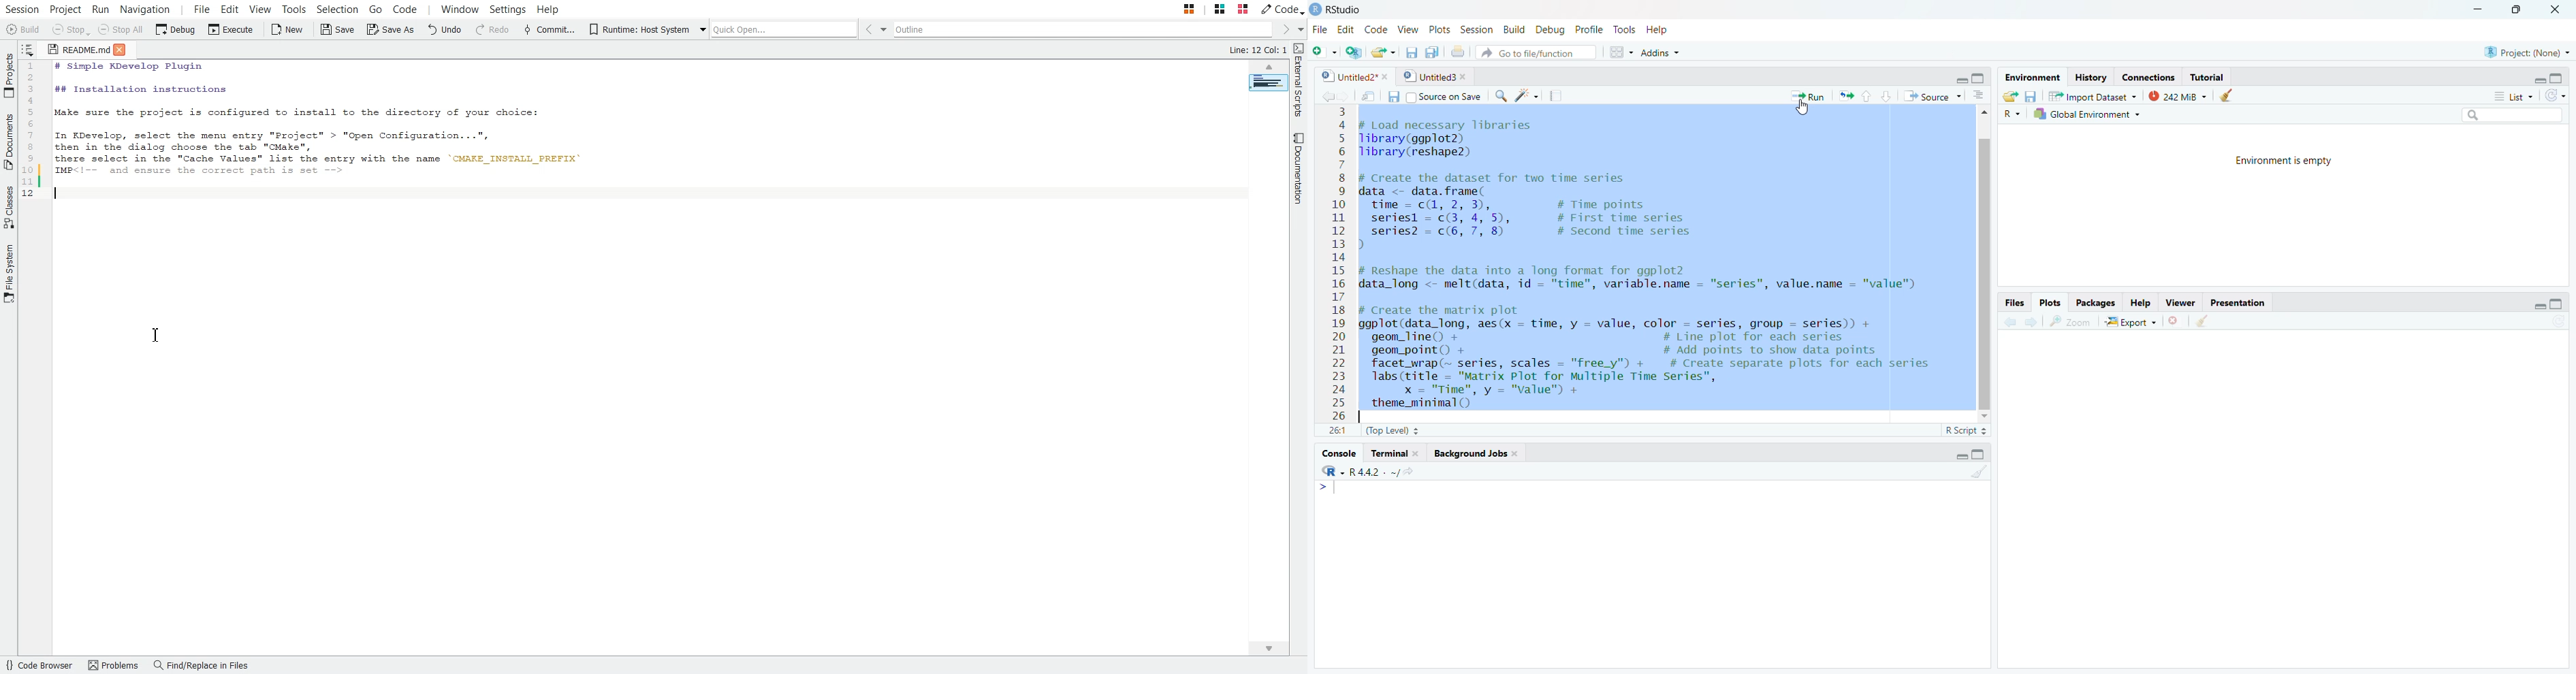 The width and height of the screenshot is (2576, 700). I want to click on close, so click(2176, 320).